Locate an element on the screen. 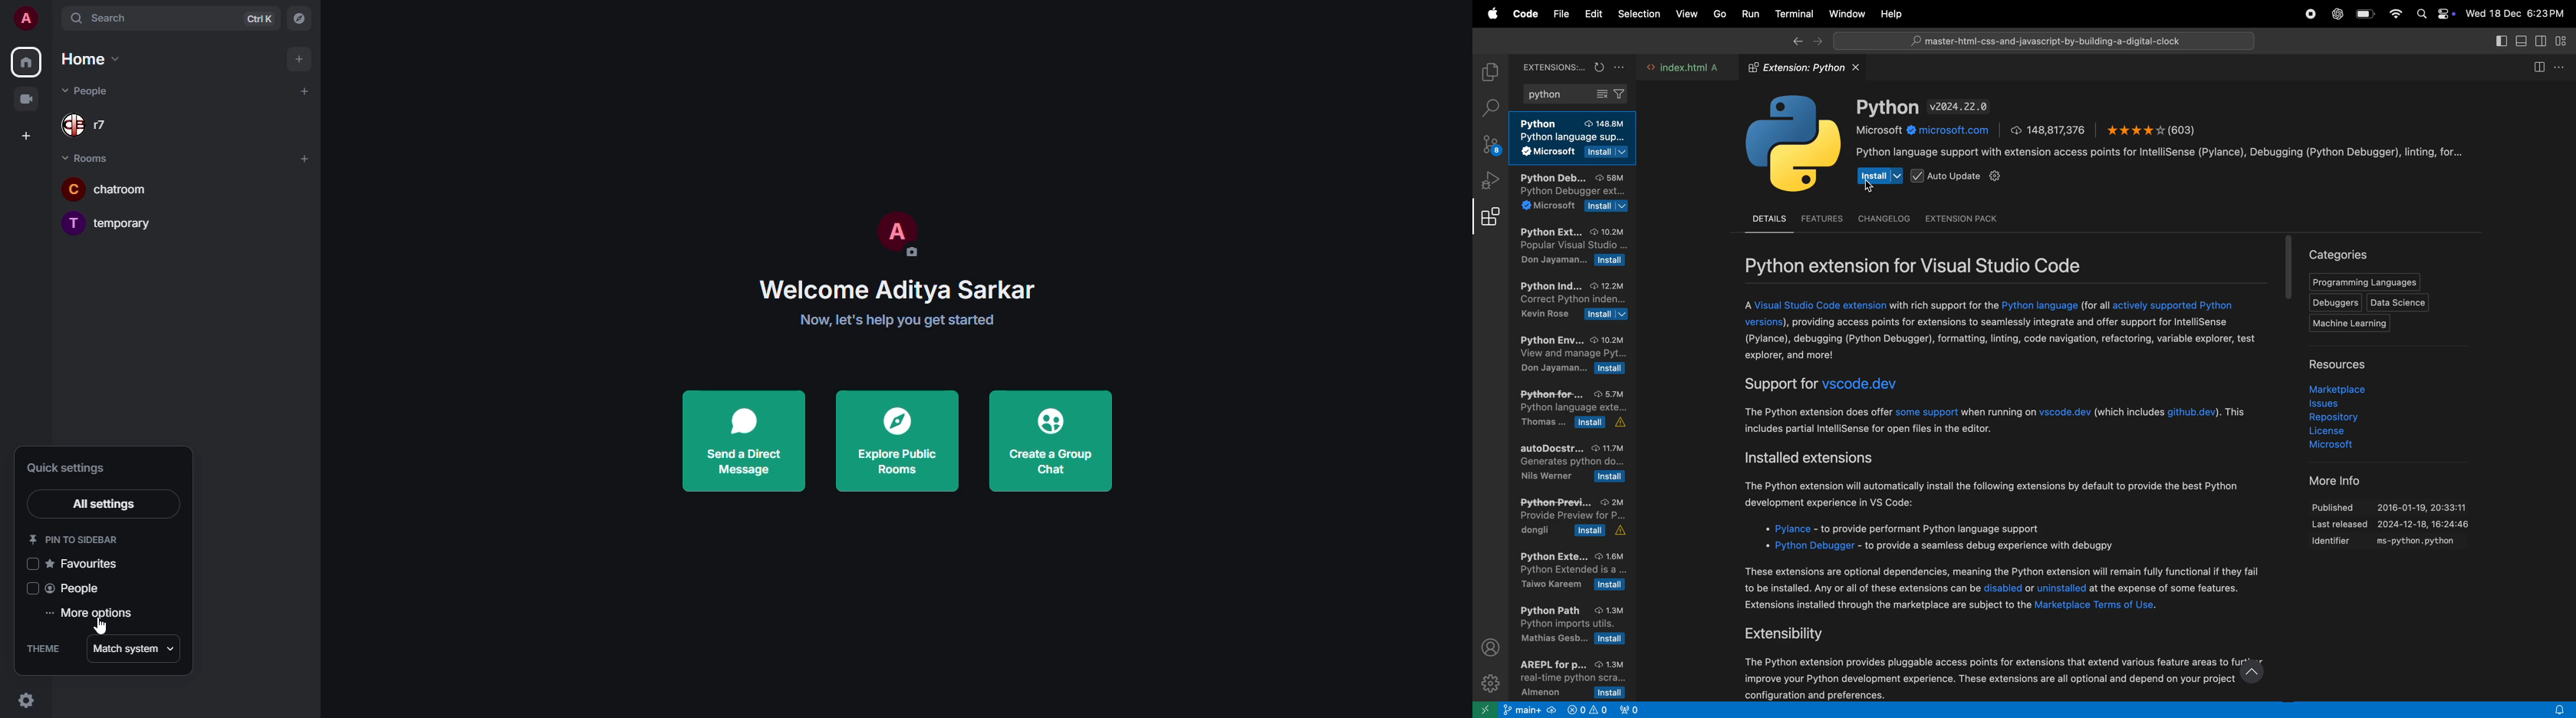  go is located at coordinates (1718, 14).